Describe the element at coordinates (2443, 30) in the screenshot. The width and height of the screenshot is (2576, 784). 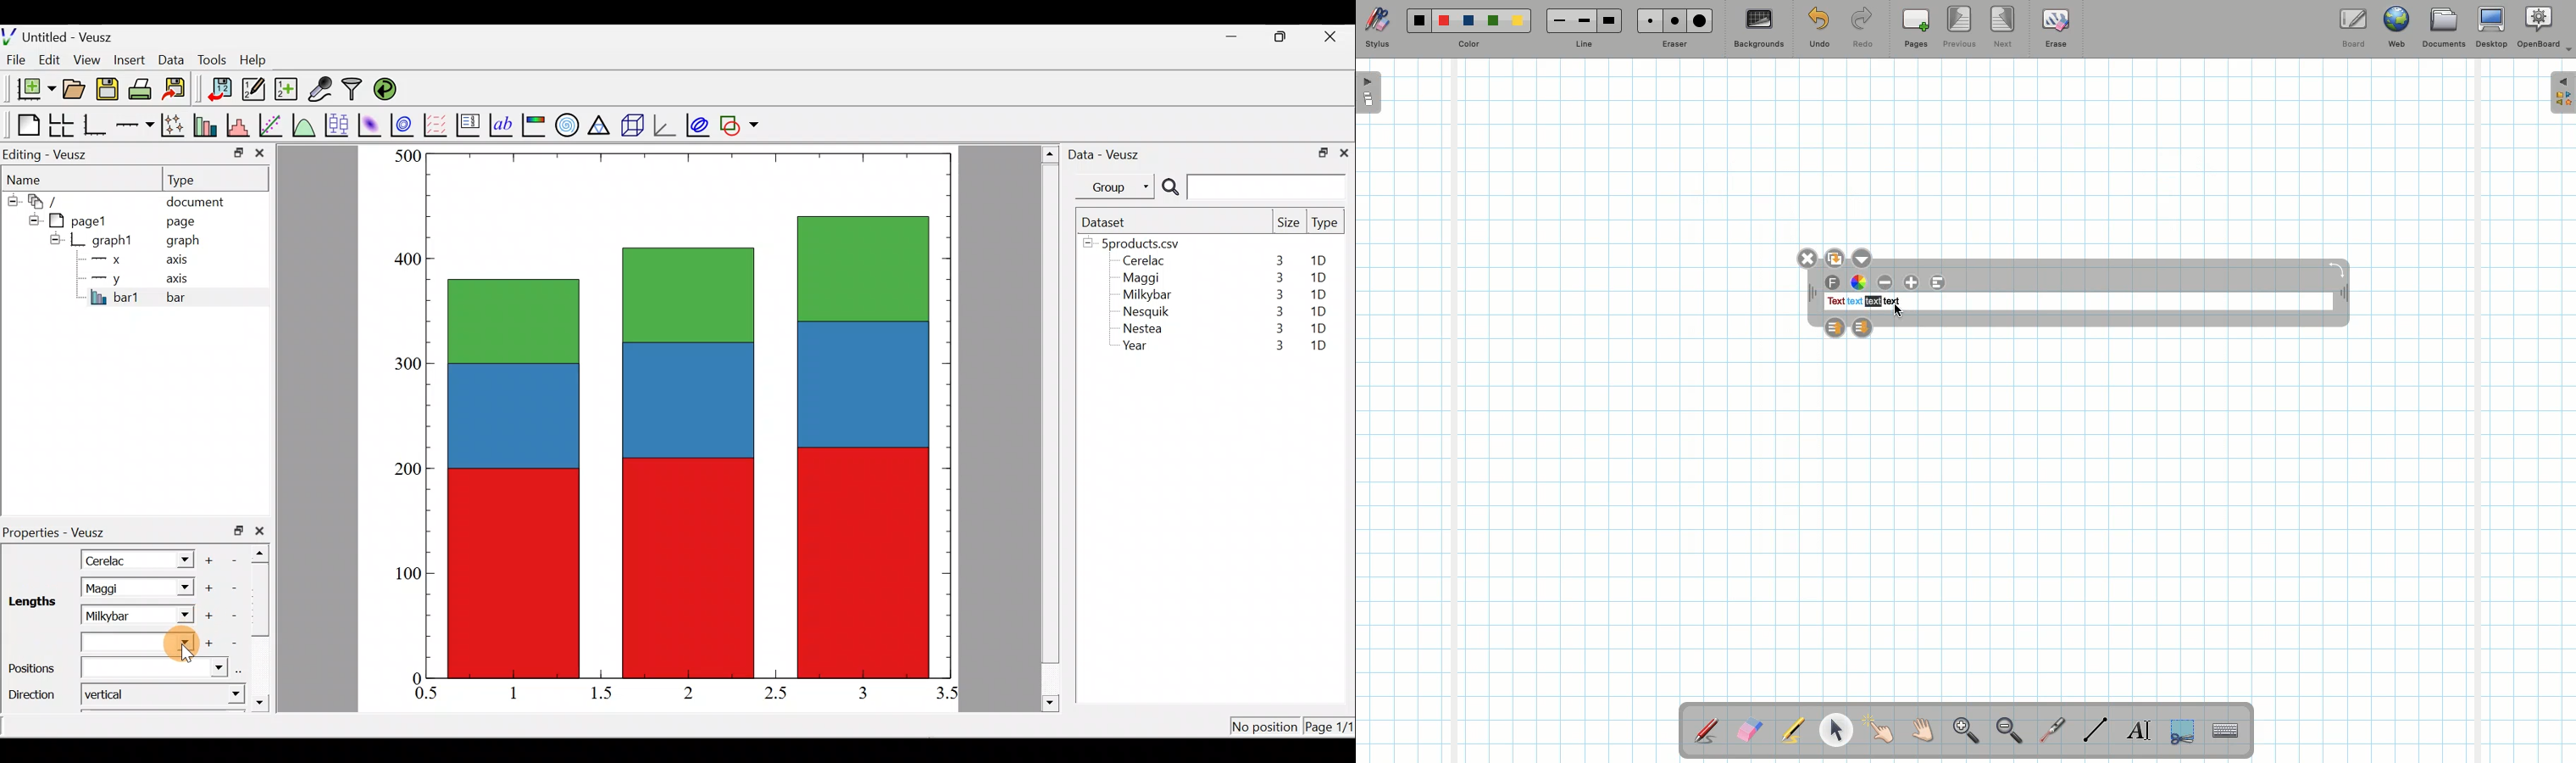
I see `Documents` at that location.